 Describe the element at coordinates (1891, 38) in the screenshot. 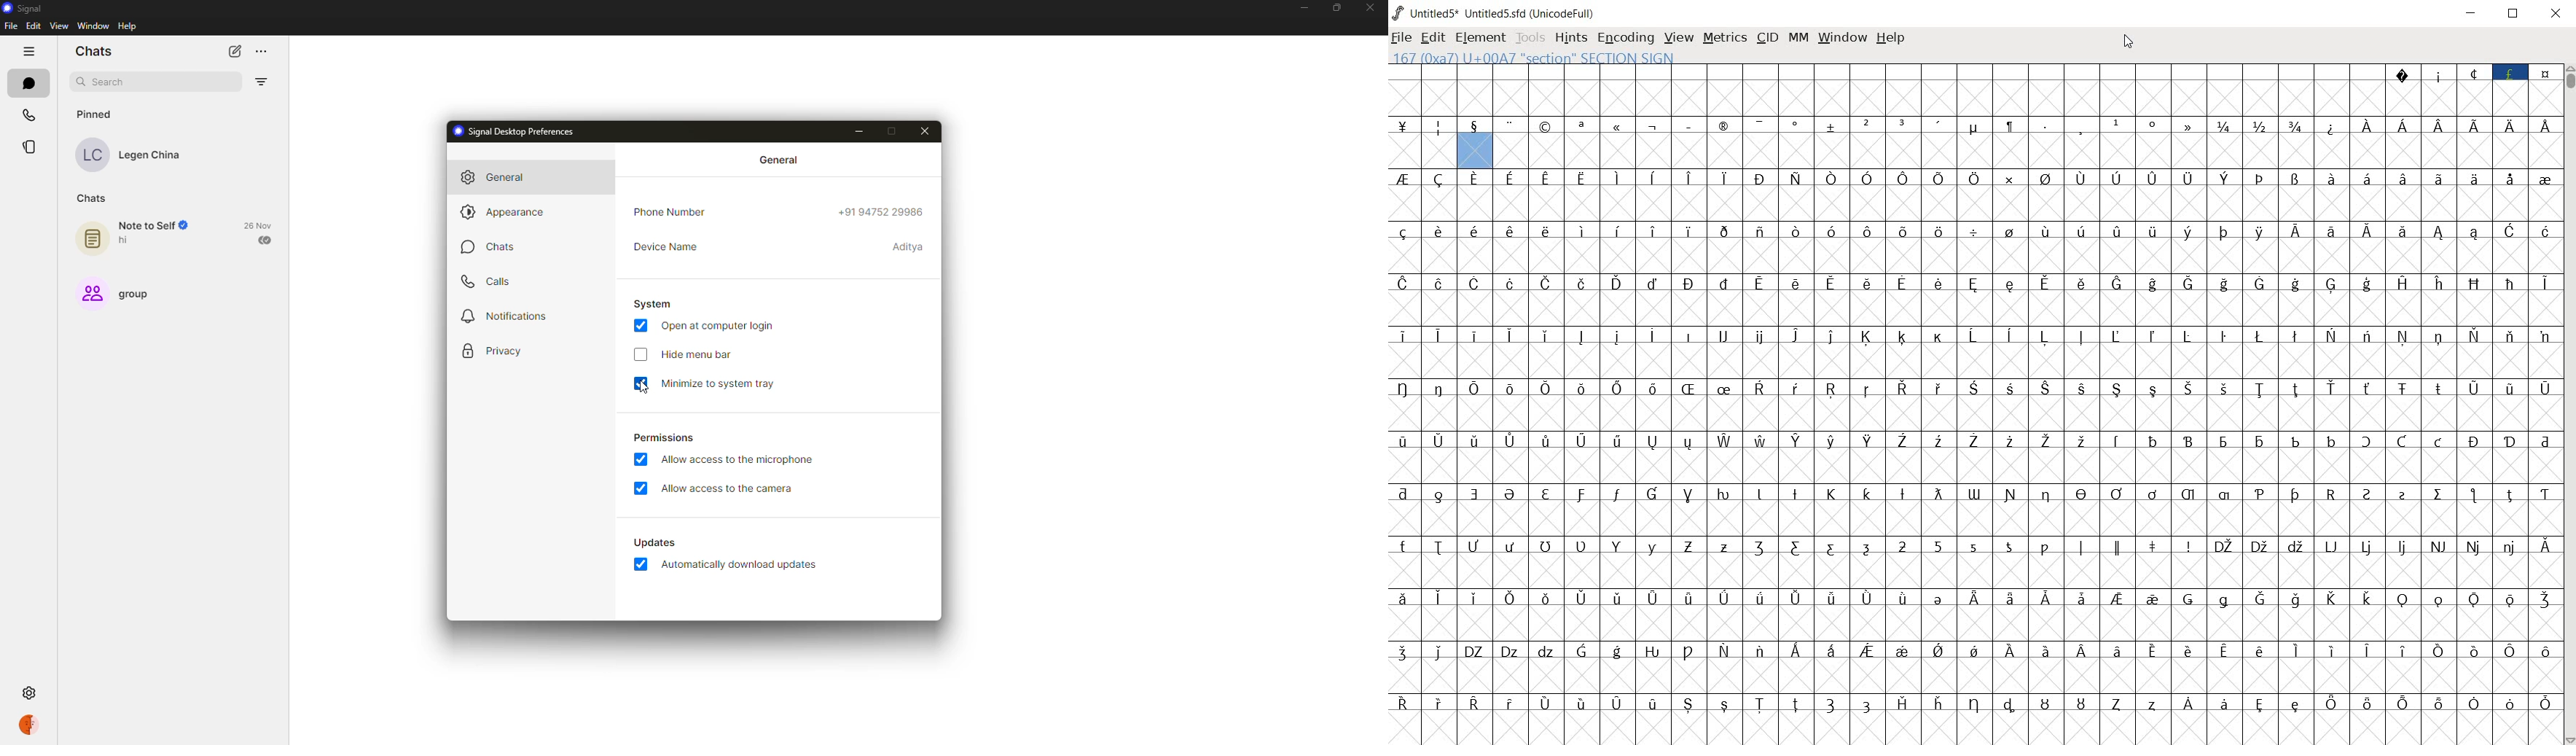

I see `help` at that location.